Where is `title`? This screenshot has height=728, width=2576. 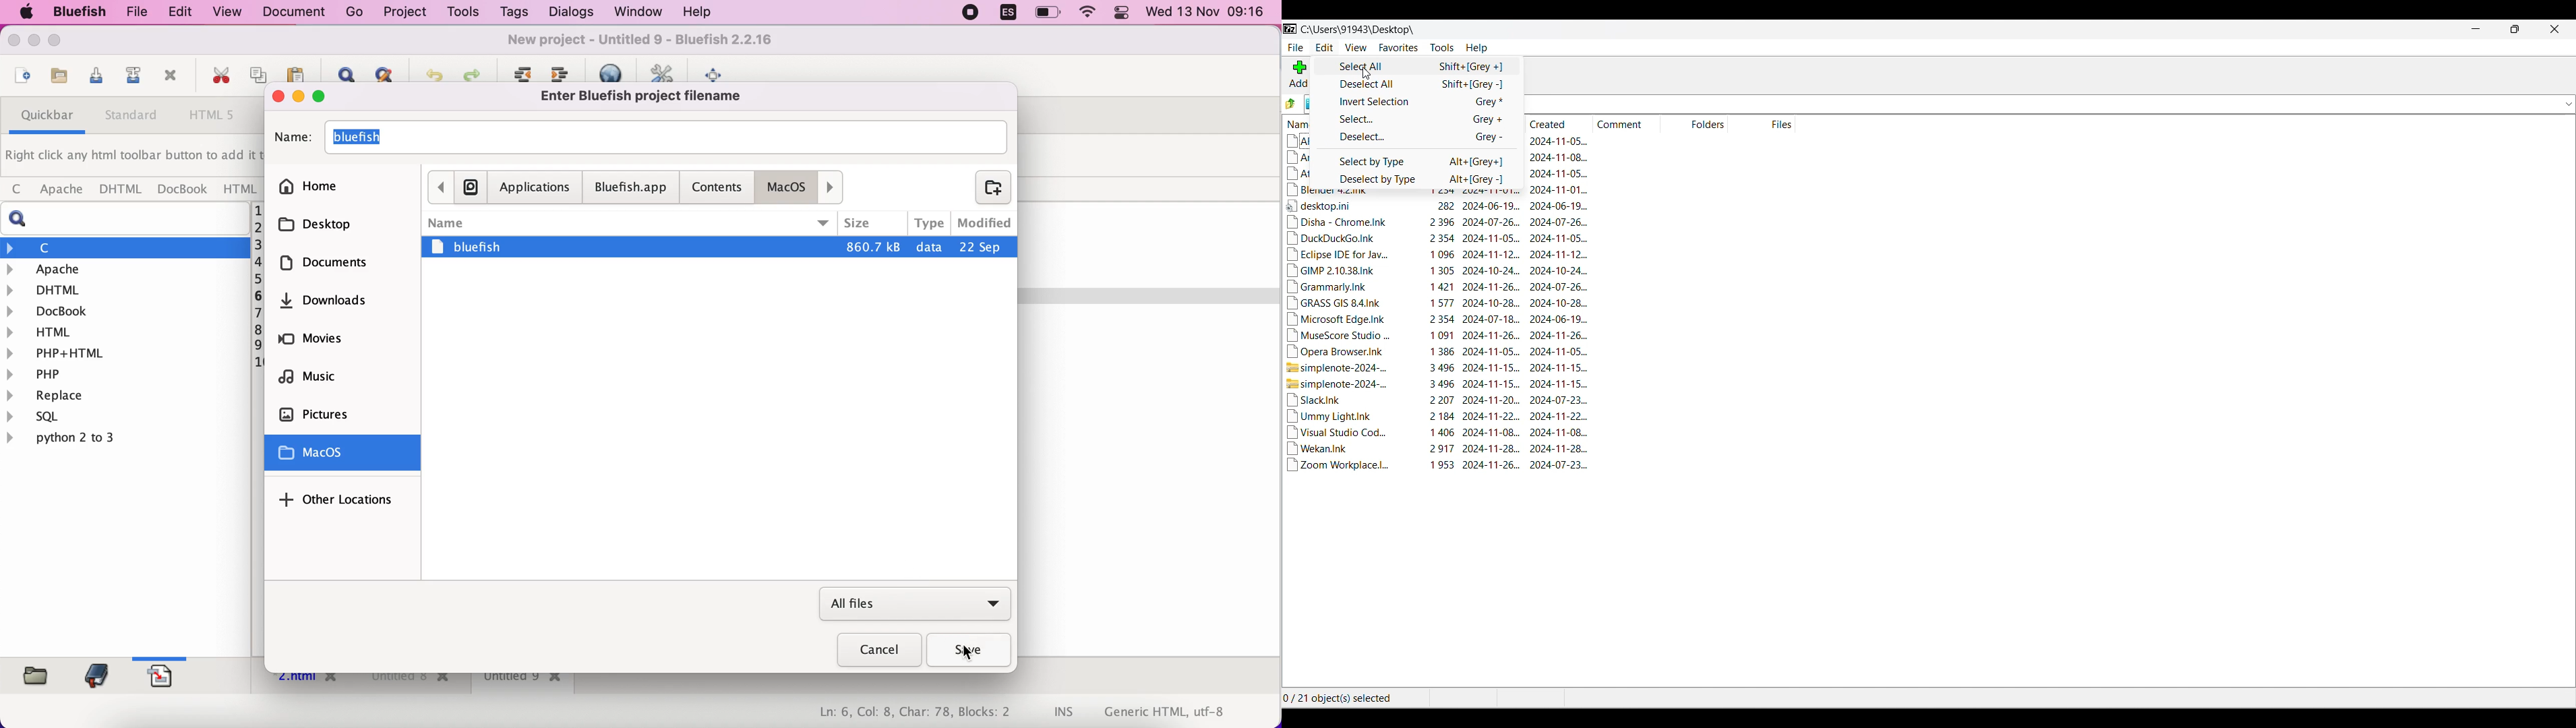 title is located at coordinates (646, 42).